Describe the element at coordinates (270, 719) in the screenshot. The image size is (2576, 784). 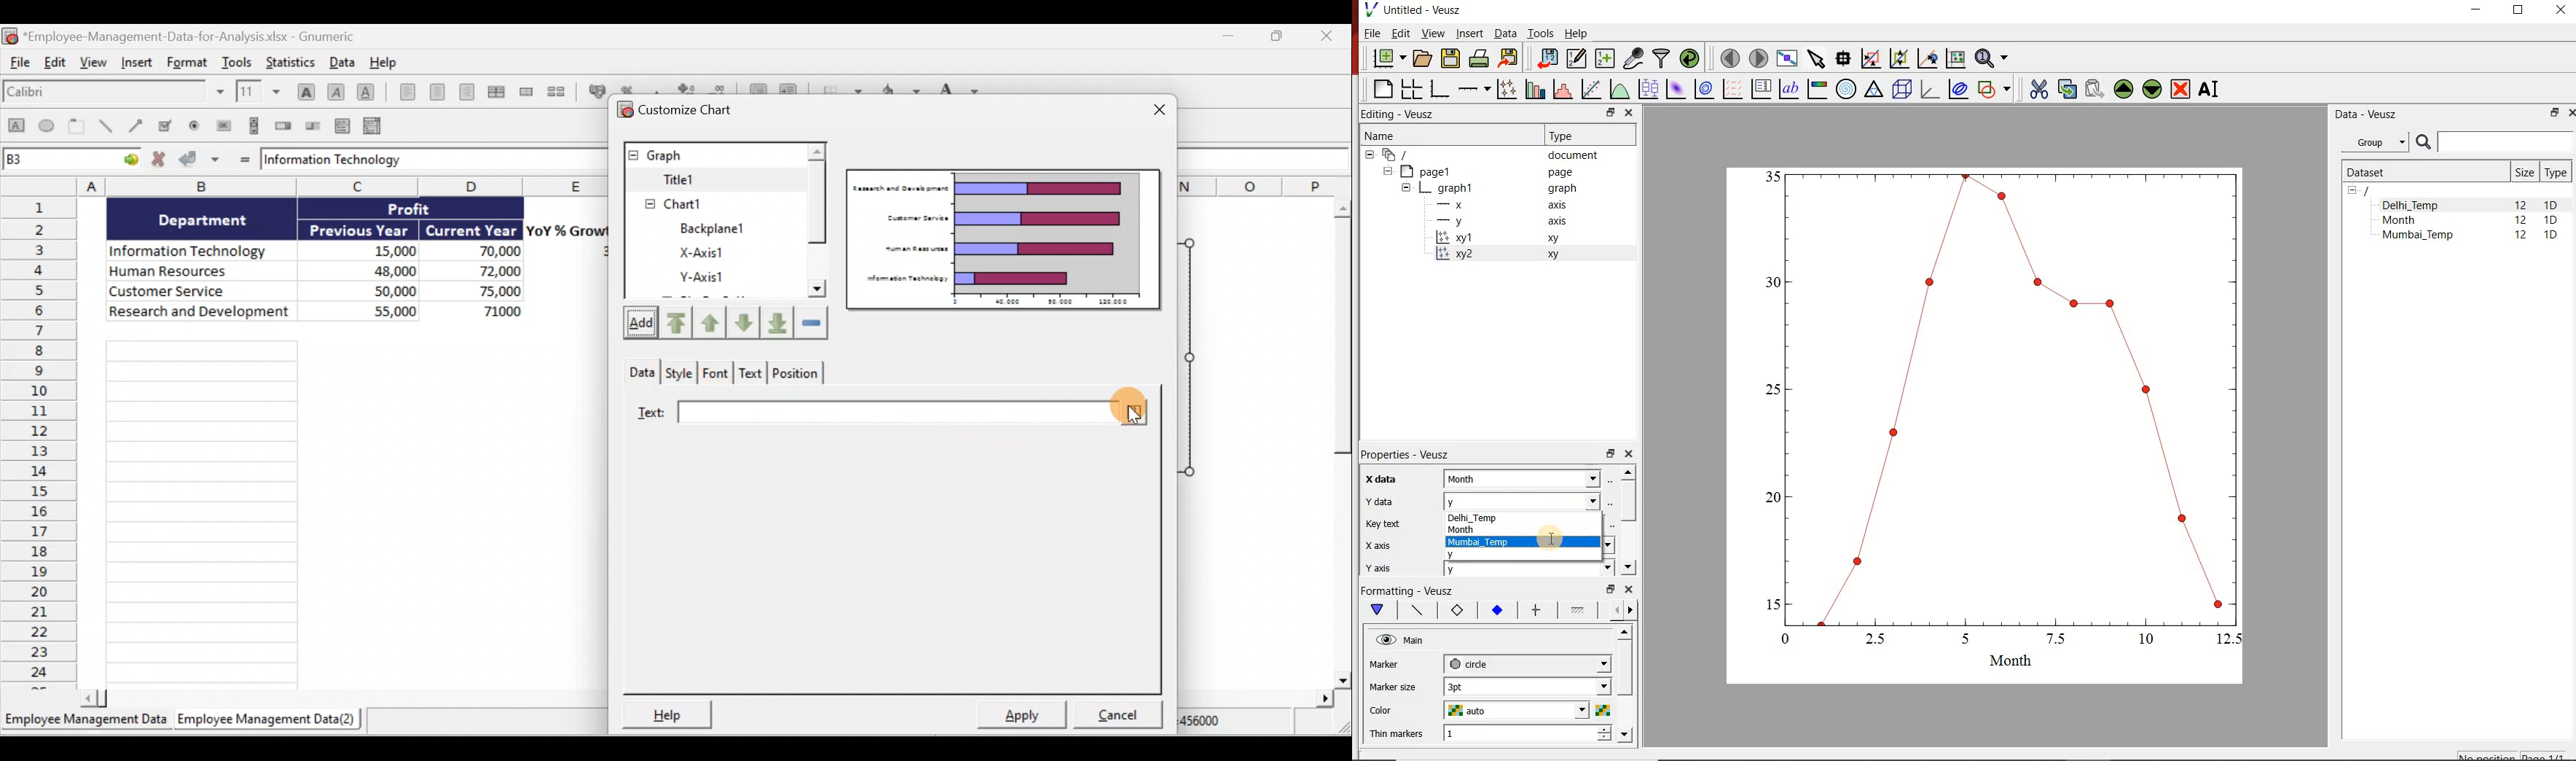
I see `Employee Management Data(2)` at that location.